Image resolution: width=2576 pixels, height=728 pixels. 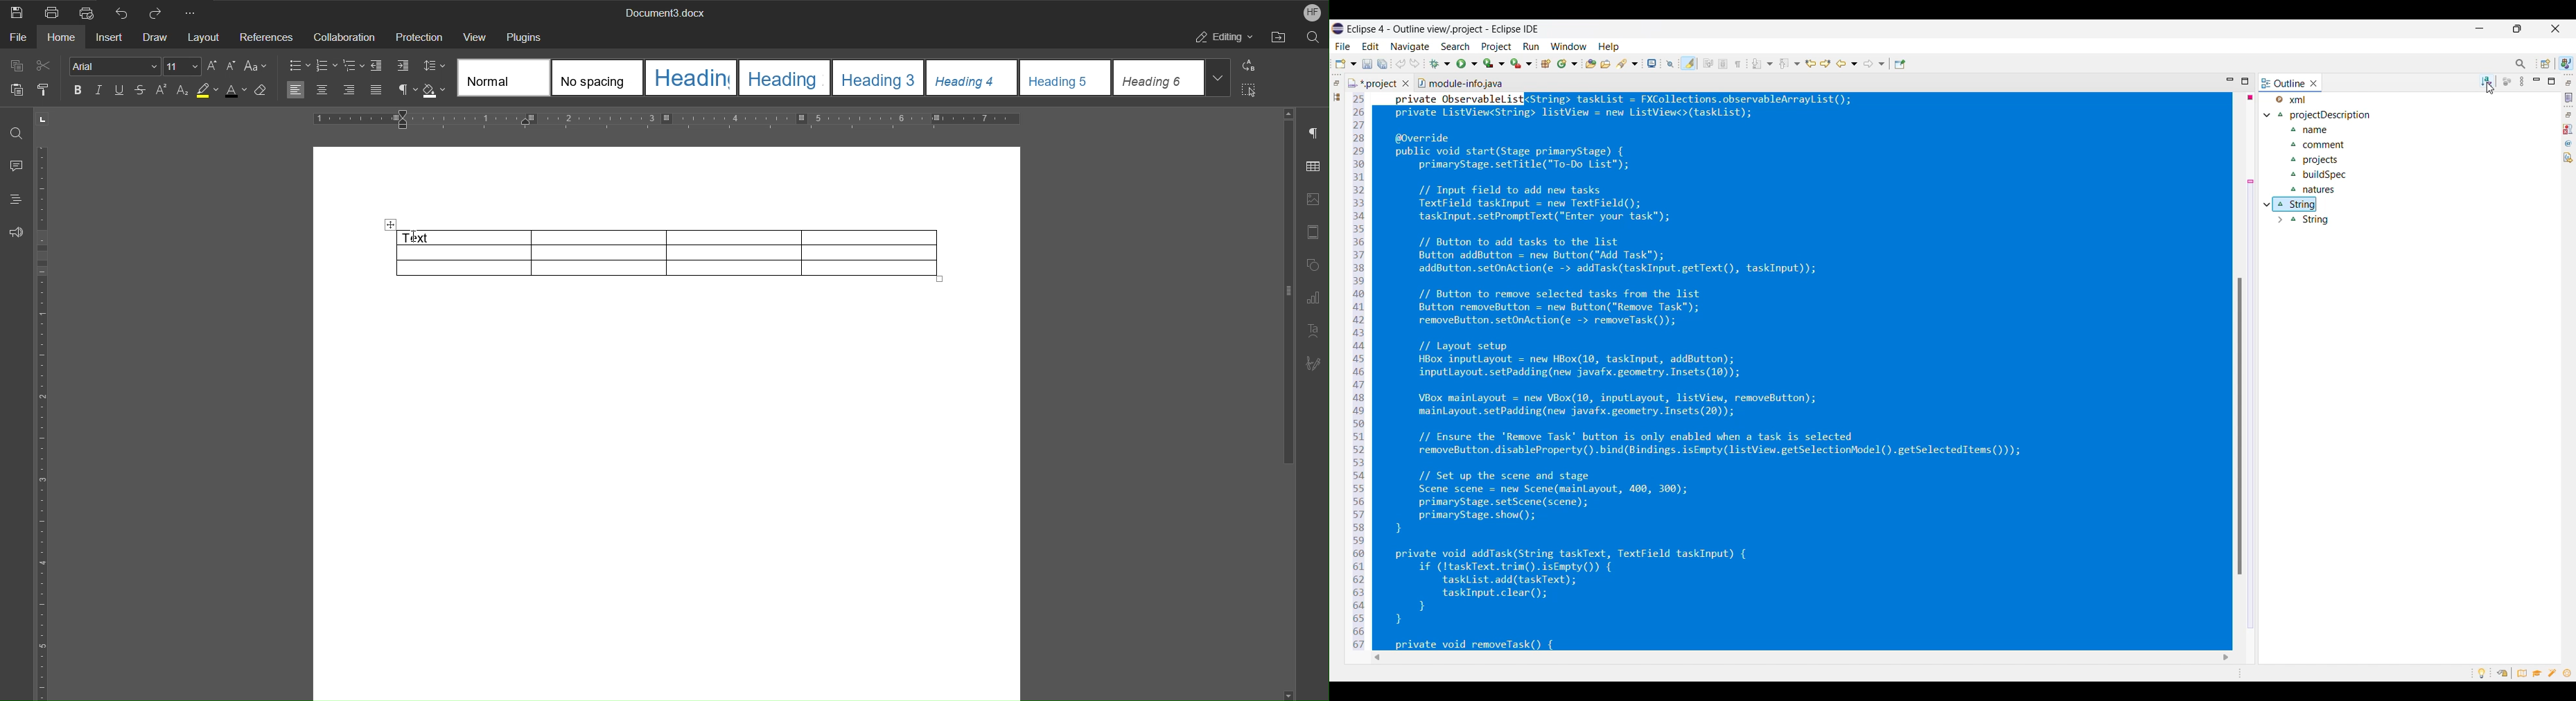 What do you see at coordinates (878, 77) in the screenshot?
I see `Heading 3` at bounding box center [878, 77].